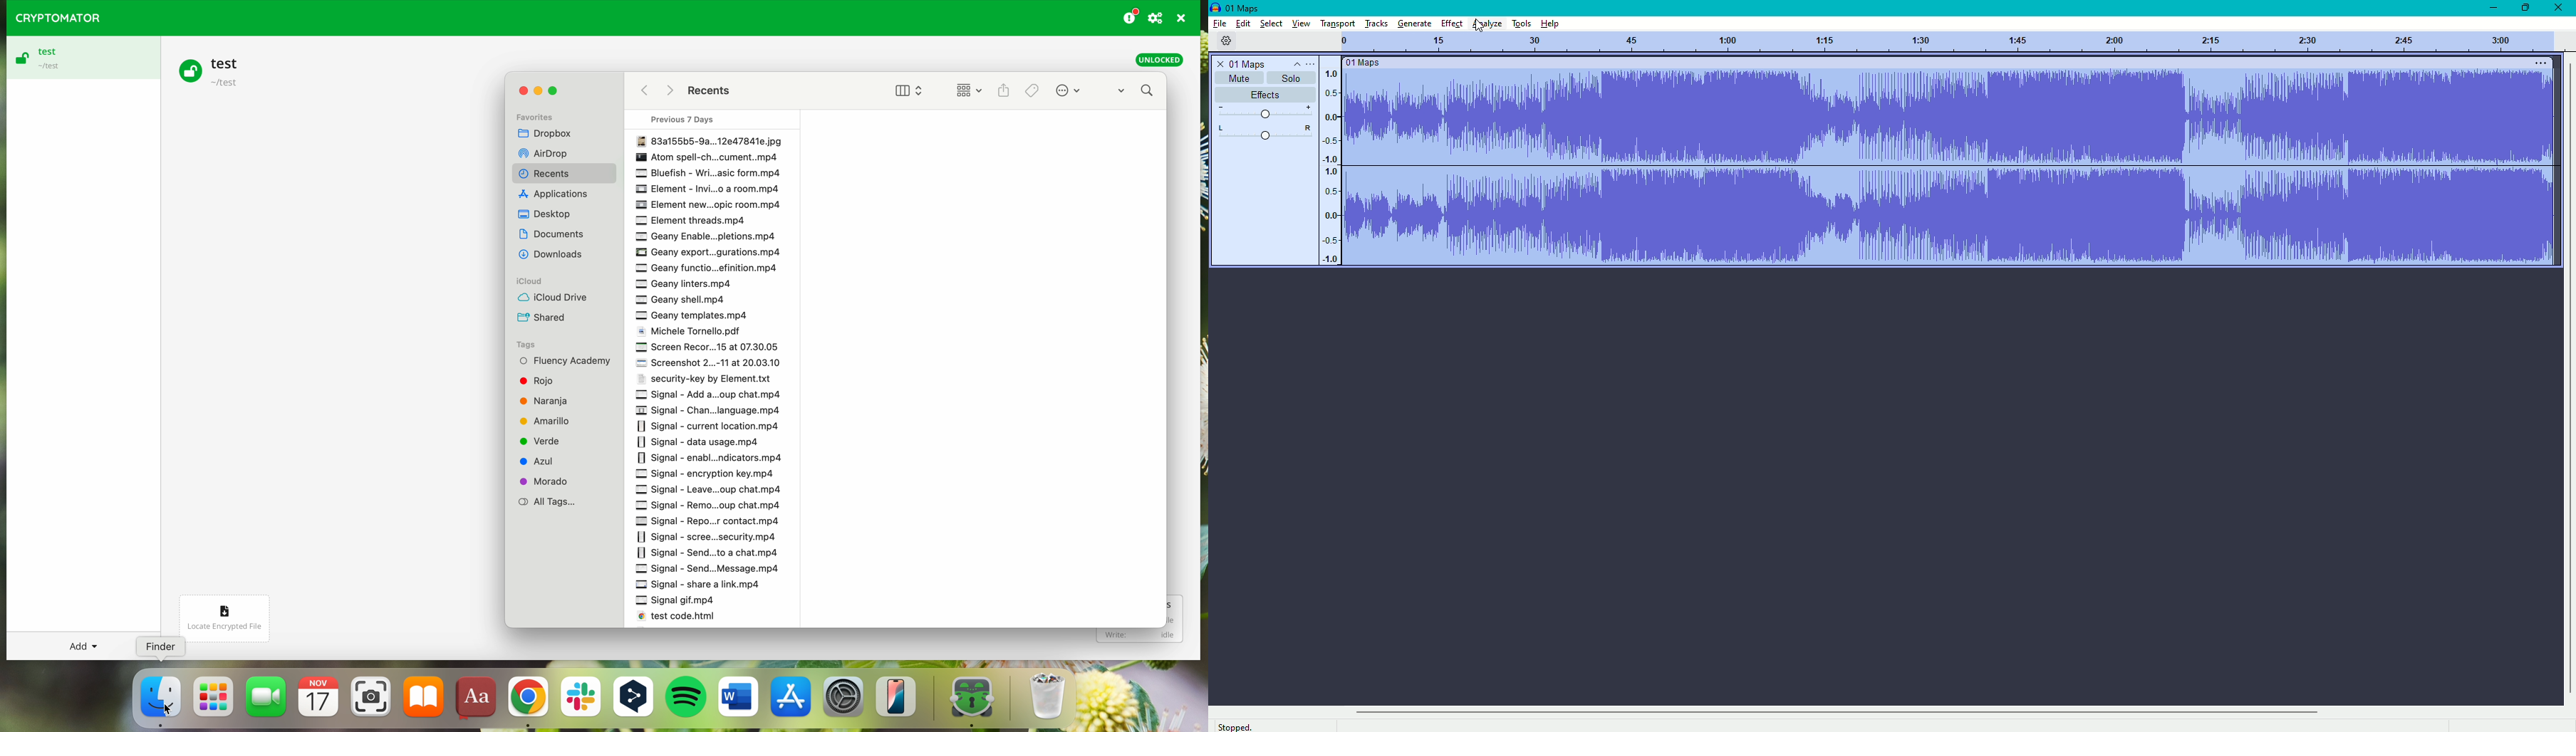  Describe the element at coordinates (2570, 377) in the screenshot. I see `vertical scrollbar` at that location.